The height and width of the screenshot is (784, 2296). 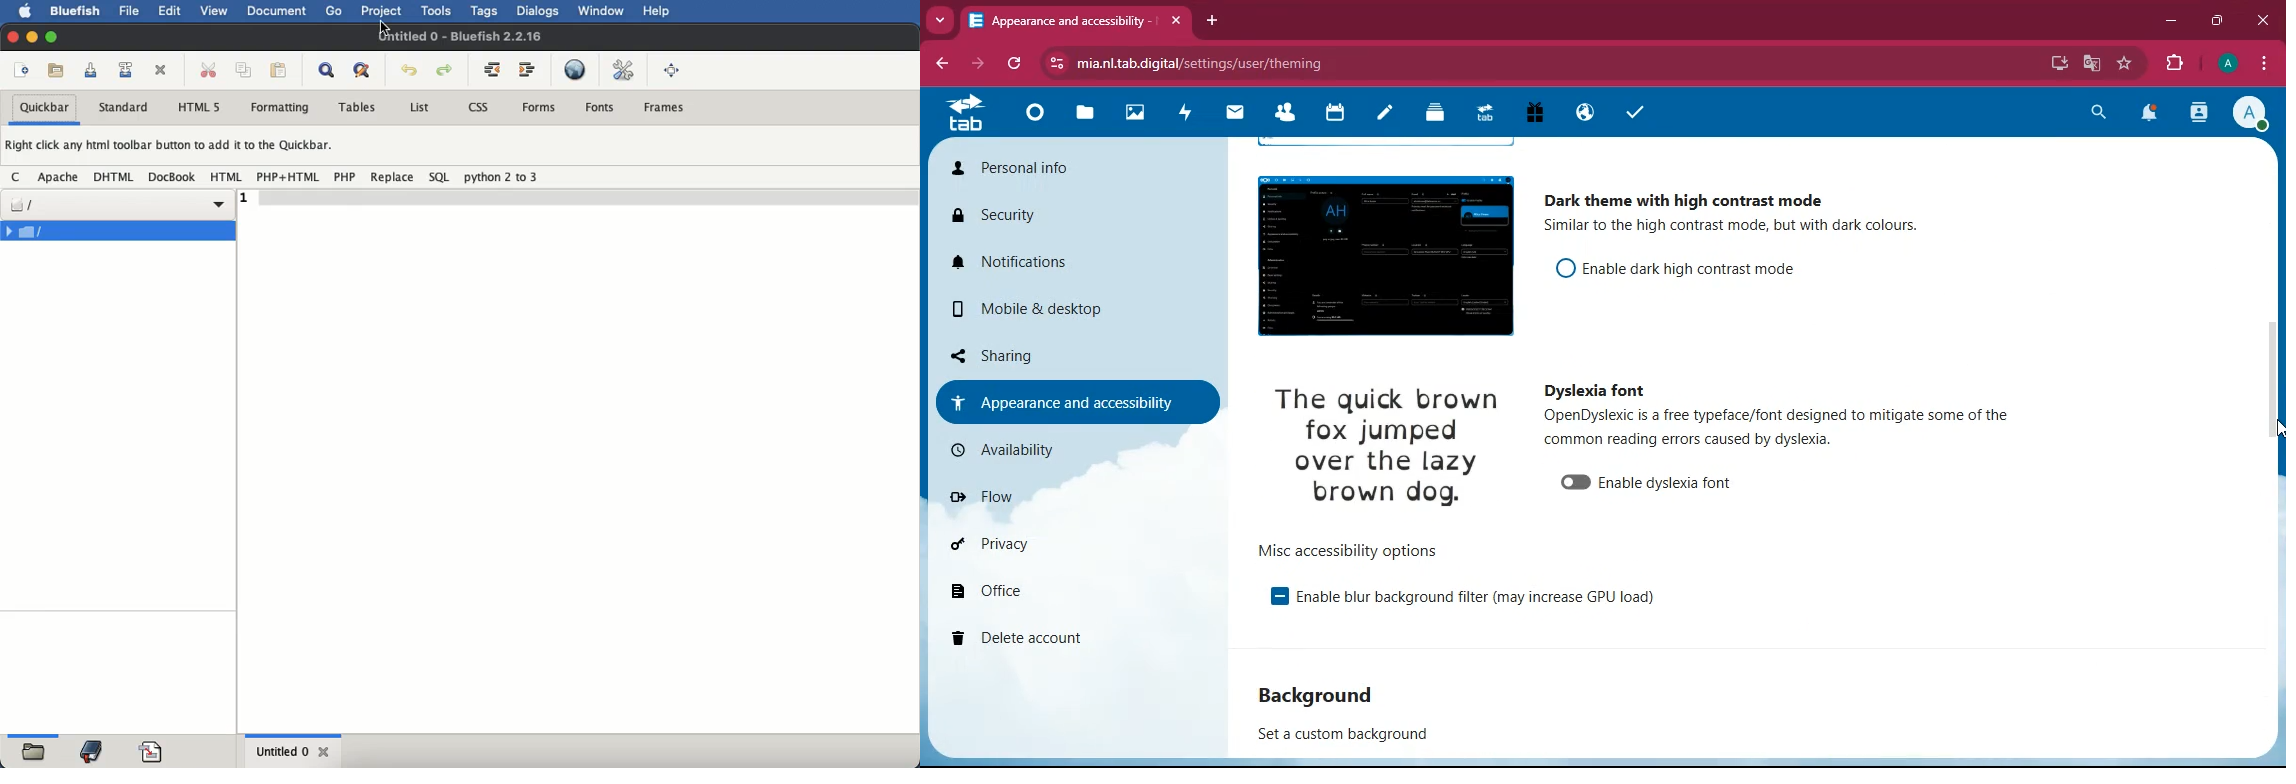 What do you see at coordinates (1337, 112) in the screenshot?
I see `calendar` at bounding box center [1337, 112].